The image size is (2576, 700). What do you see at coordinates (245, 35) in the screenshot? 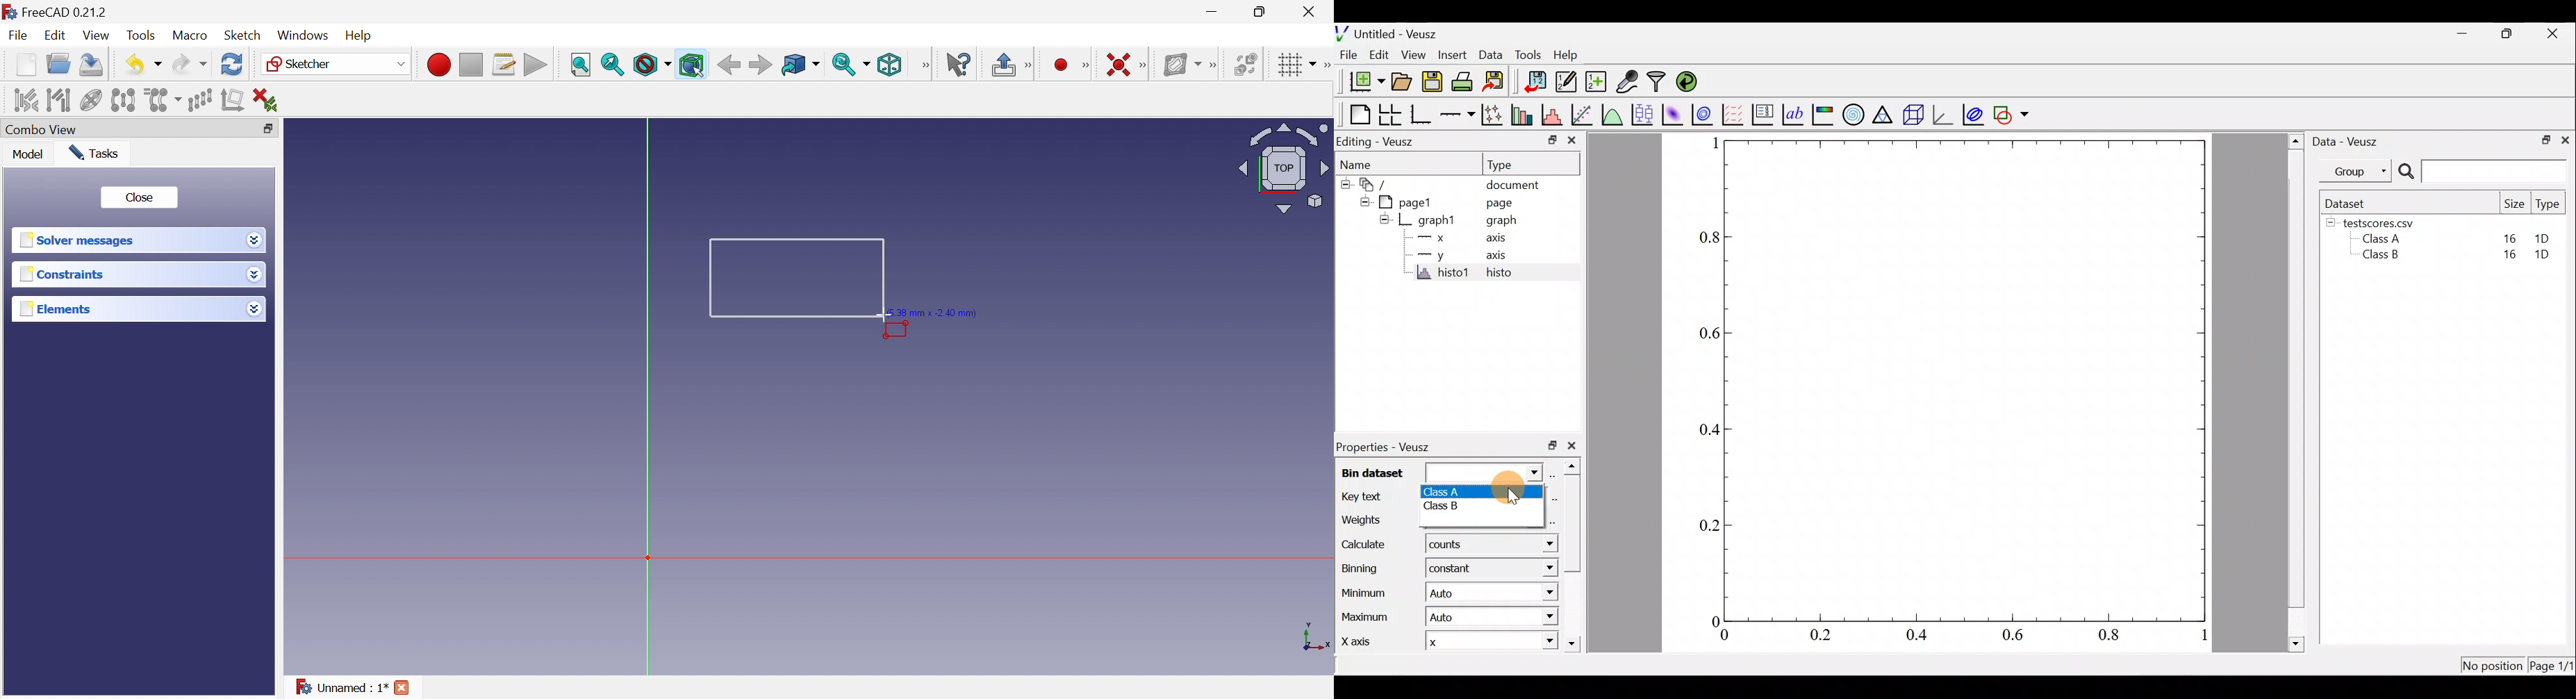
I see `Sketch` at bounding box center [245, 35].